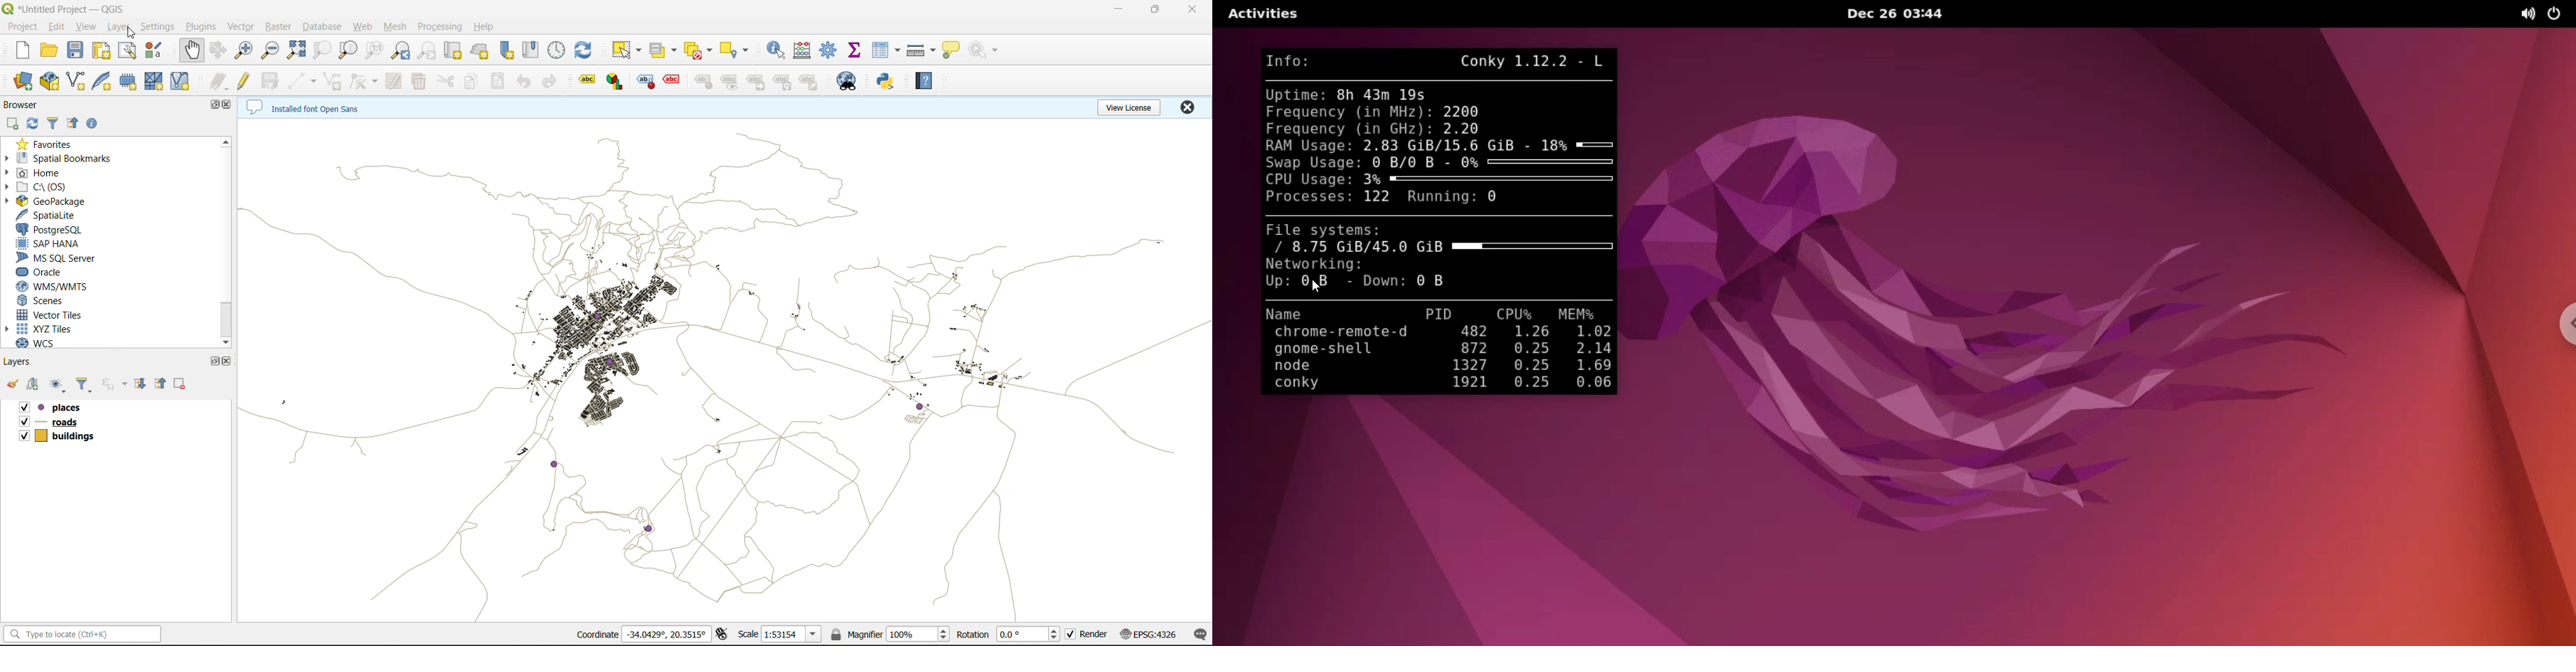  I want to click on pan map, so click(193, 49).